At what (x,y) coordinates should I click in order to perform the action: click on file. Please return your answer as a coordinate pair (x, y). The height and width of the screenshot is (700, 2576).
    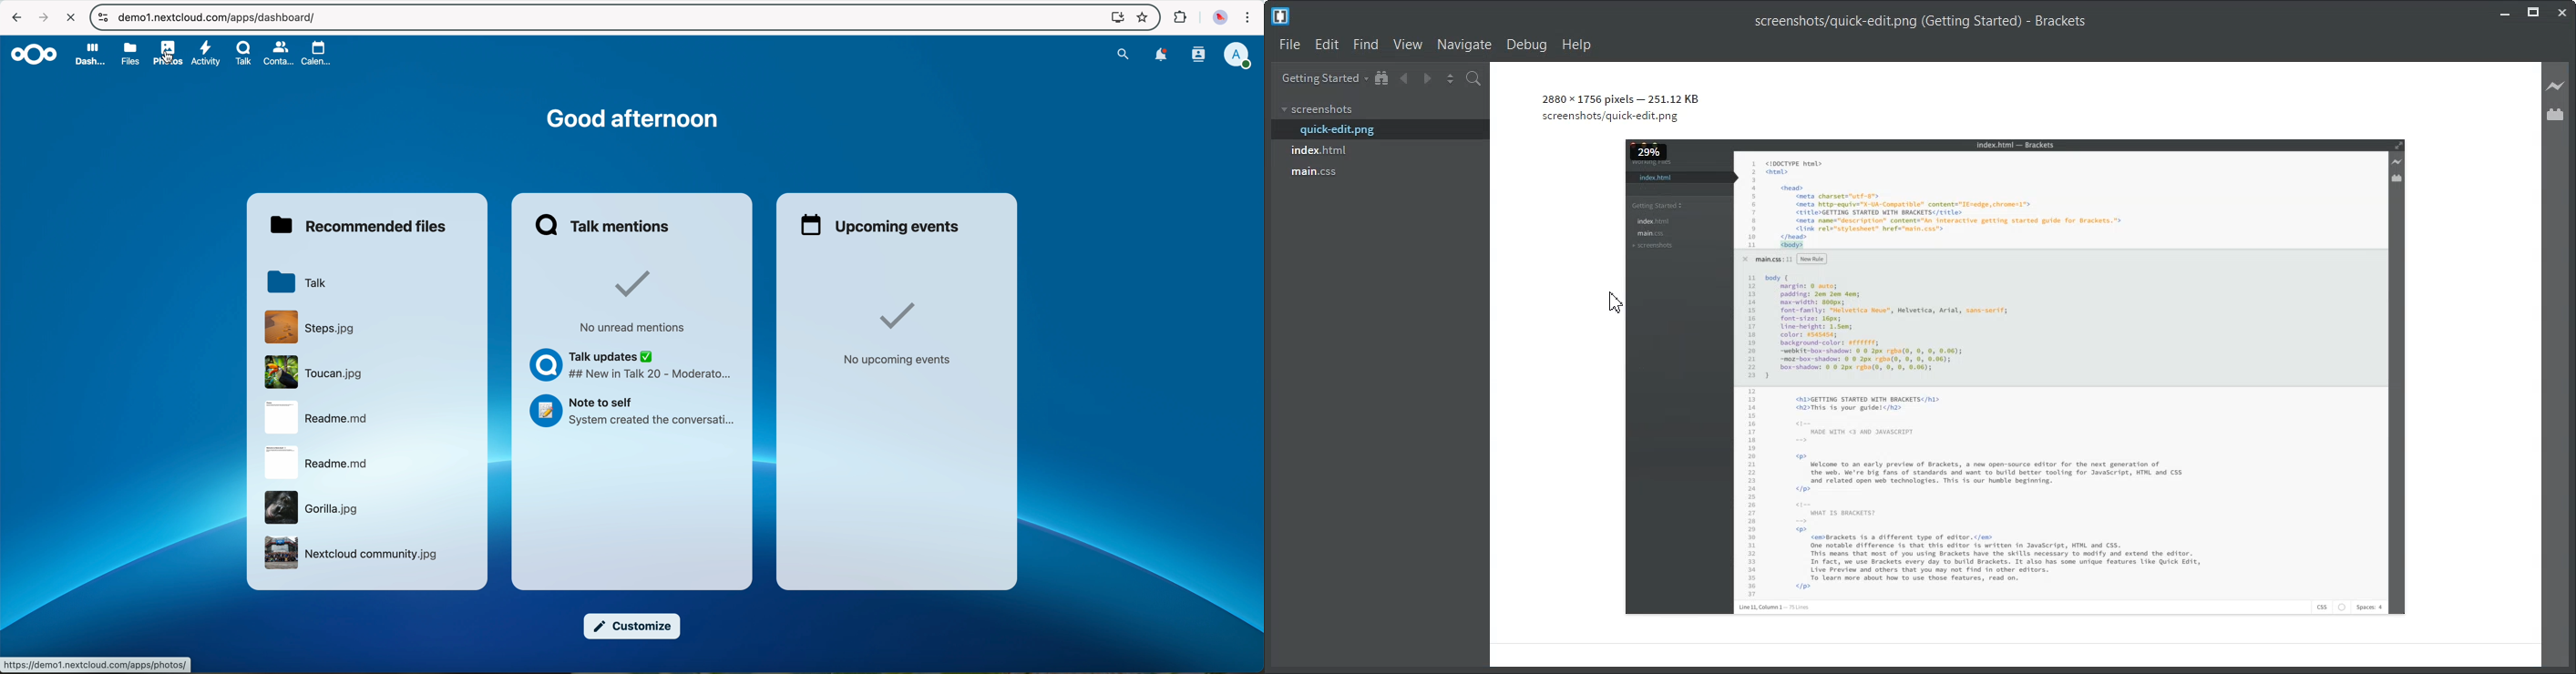
    Looking at the image, I should click on (311, 326).